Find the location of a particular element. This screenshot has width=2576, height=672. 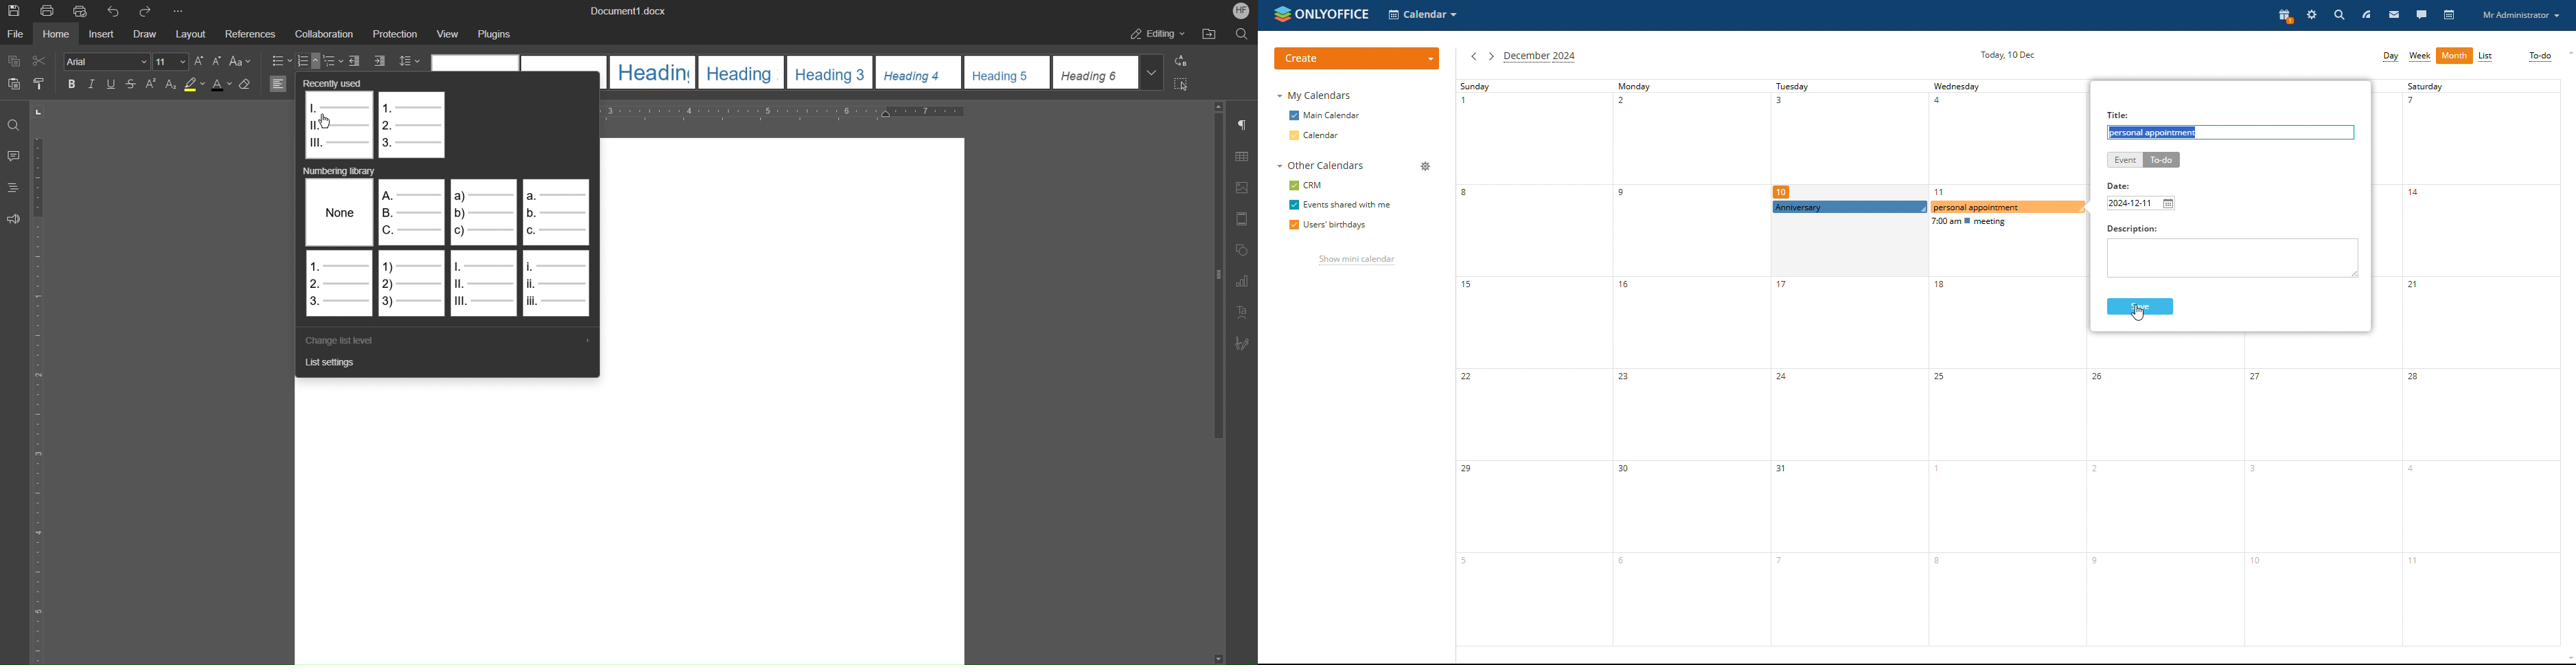

Headings is located at coordinates (14, 187).